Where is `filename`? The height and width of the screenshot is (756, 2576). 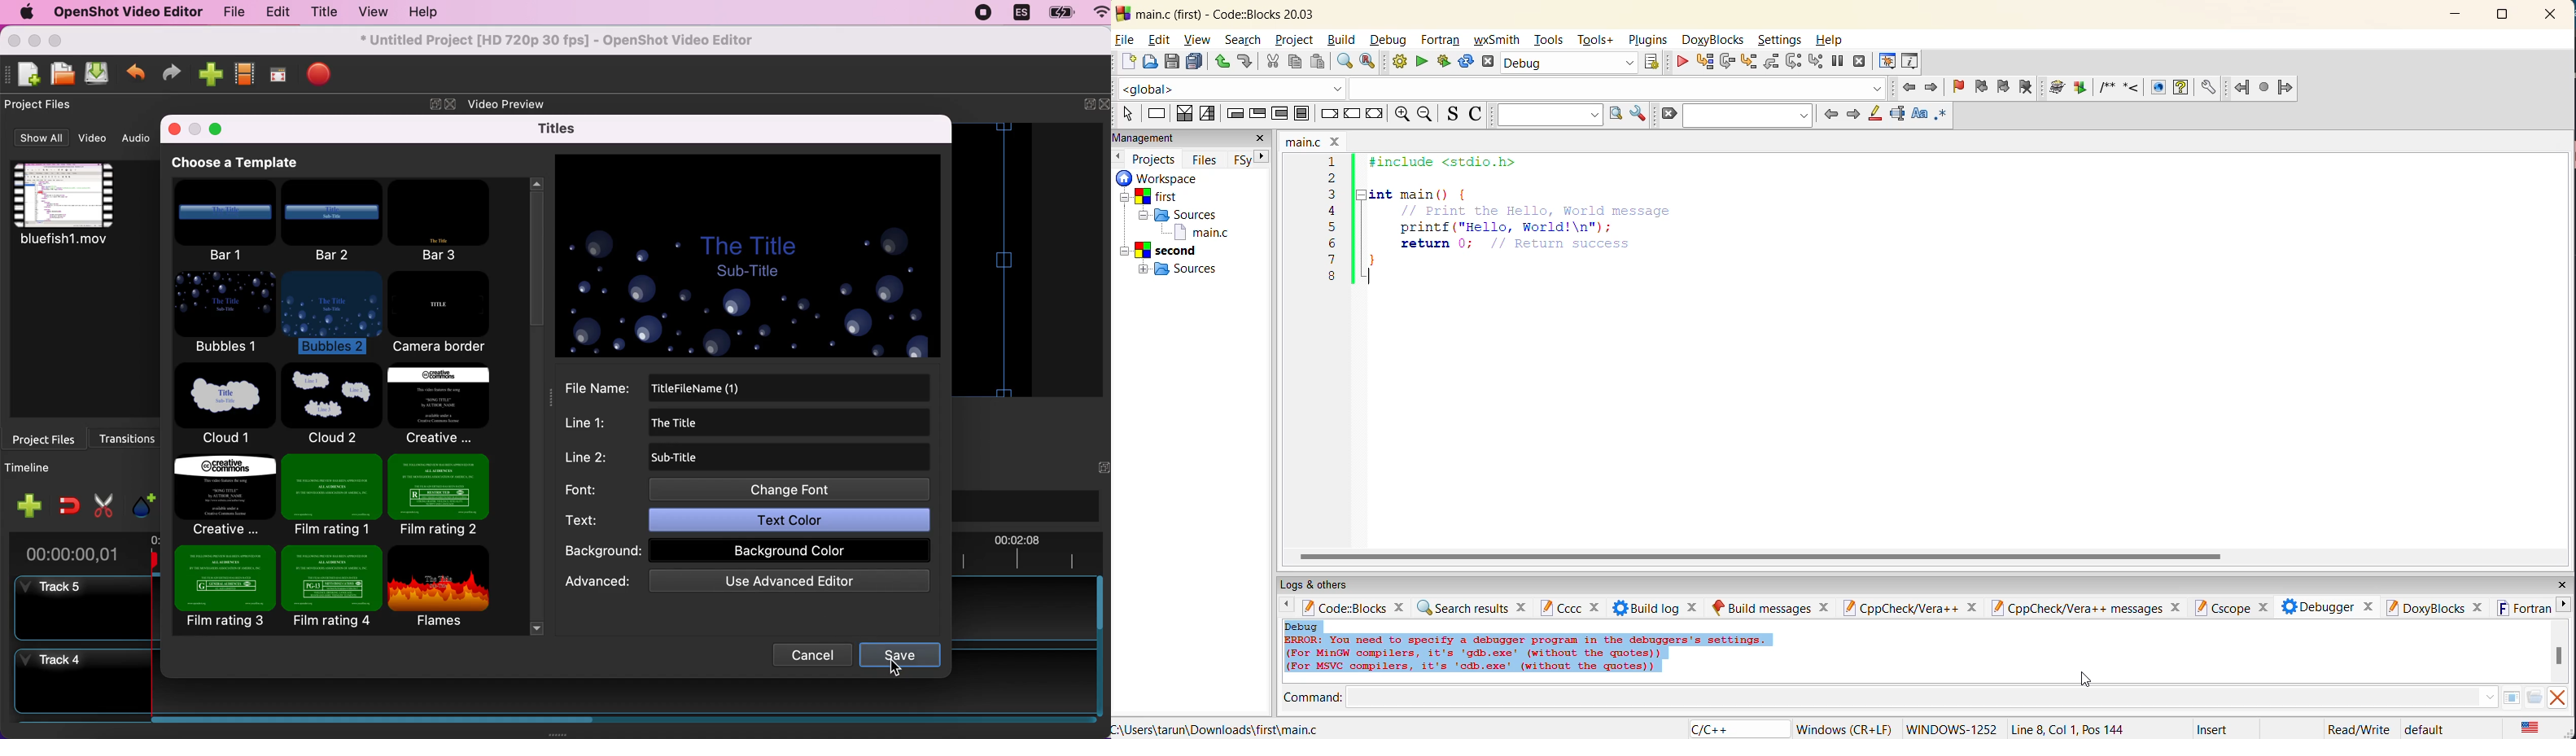 filename is located at coordinates (1312, 140).